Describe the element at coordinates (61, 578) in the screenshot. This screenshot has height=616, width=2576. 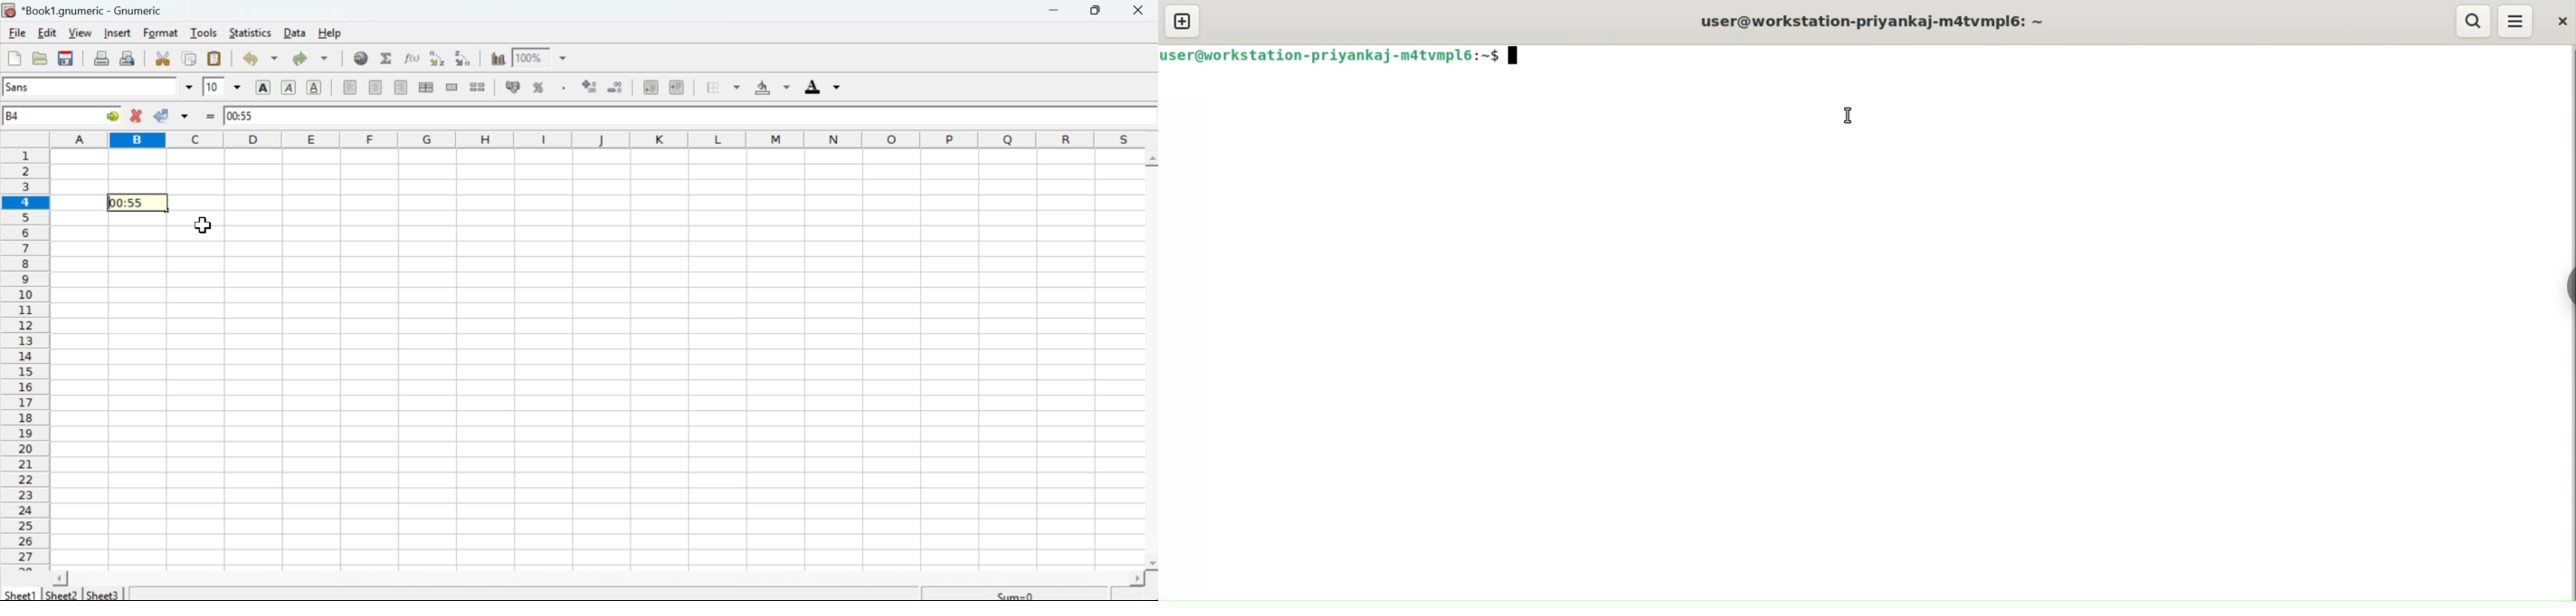
I see `scroll left` at that location.